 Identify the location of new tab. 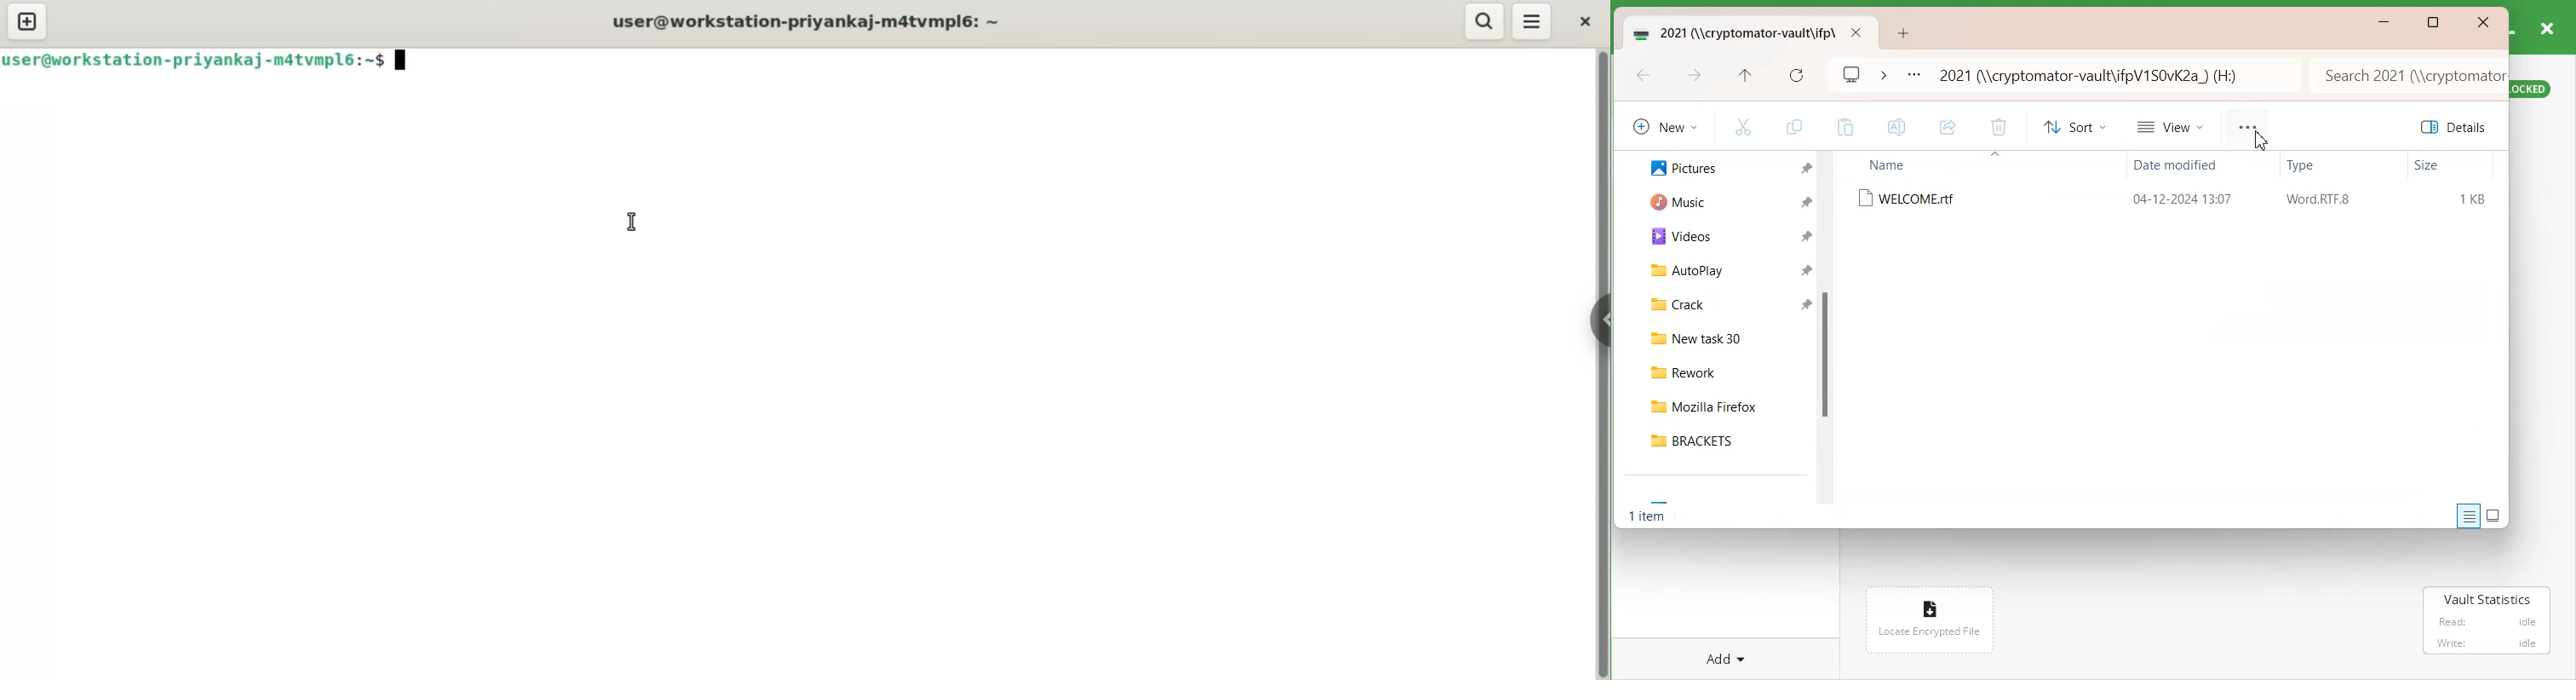
(27, 21).